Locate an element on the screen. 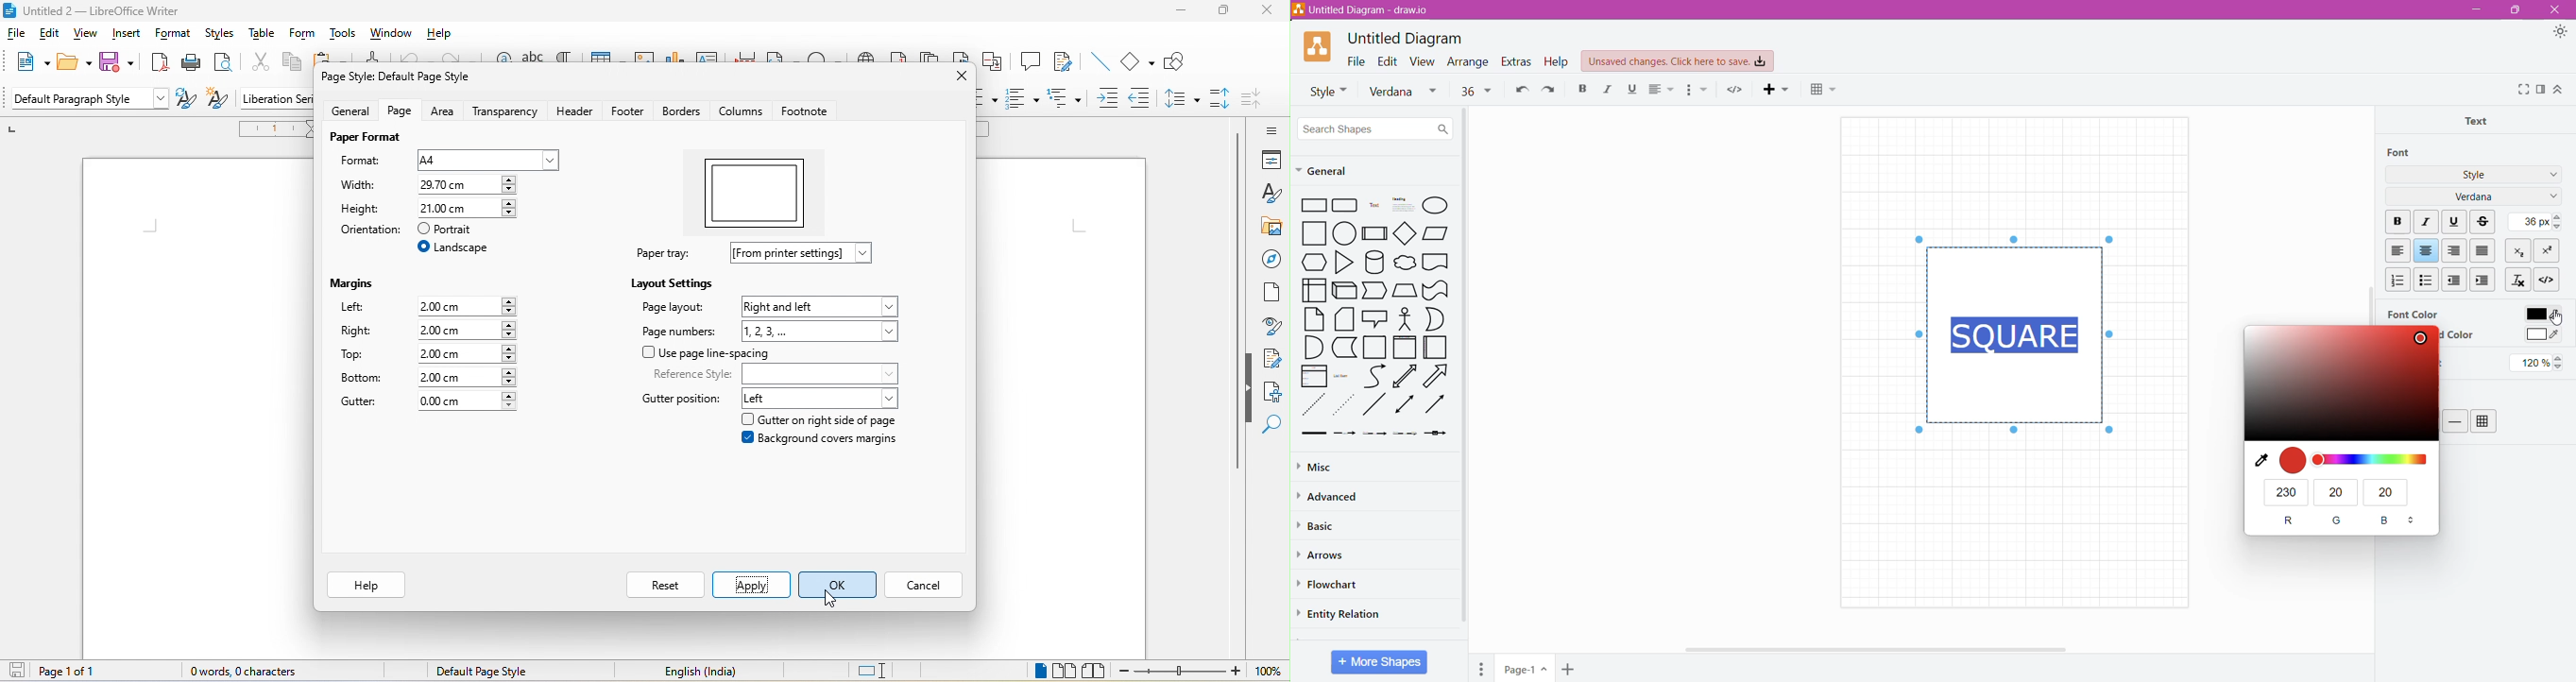 Image resolution: width=2576 pixels, height=700 pixels. List Item is located at coordinates (1344, 375).